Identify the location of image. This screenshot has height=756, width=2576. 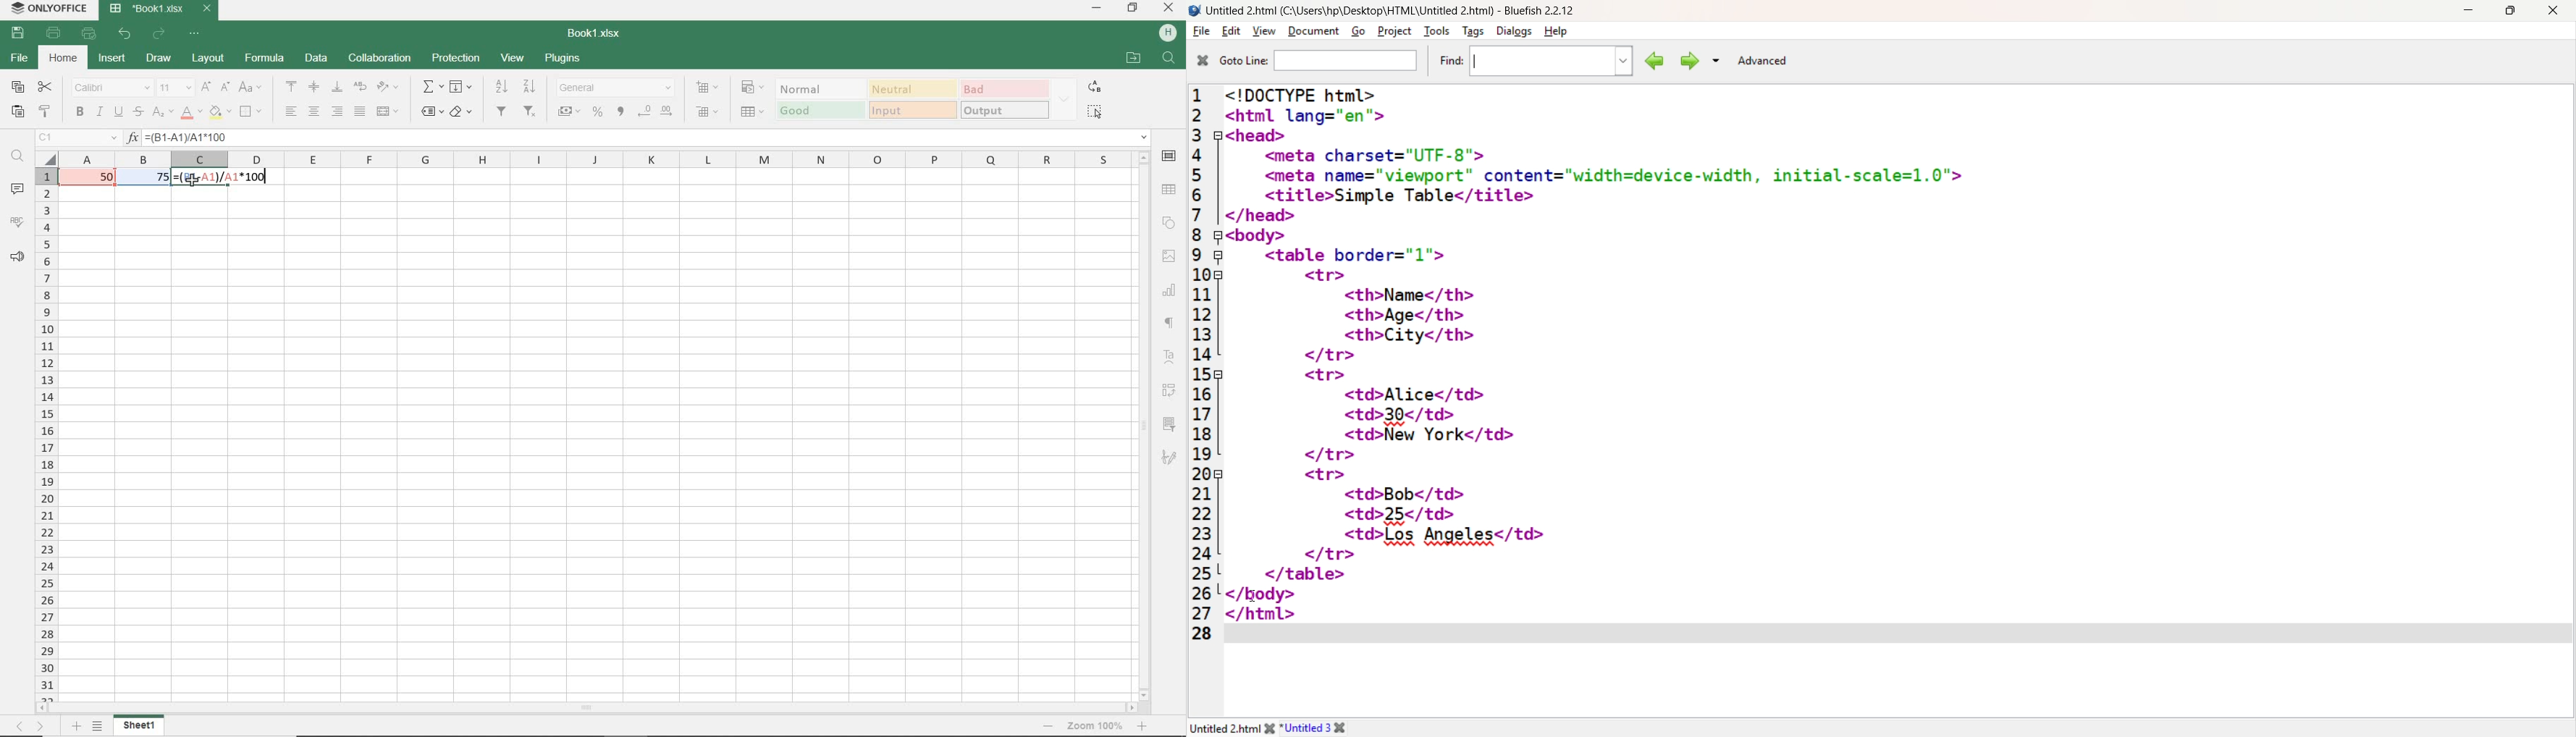
(1168, 254).